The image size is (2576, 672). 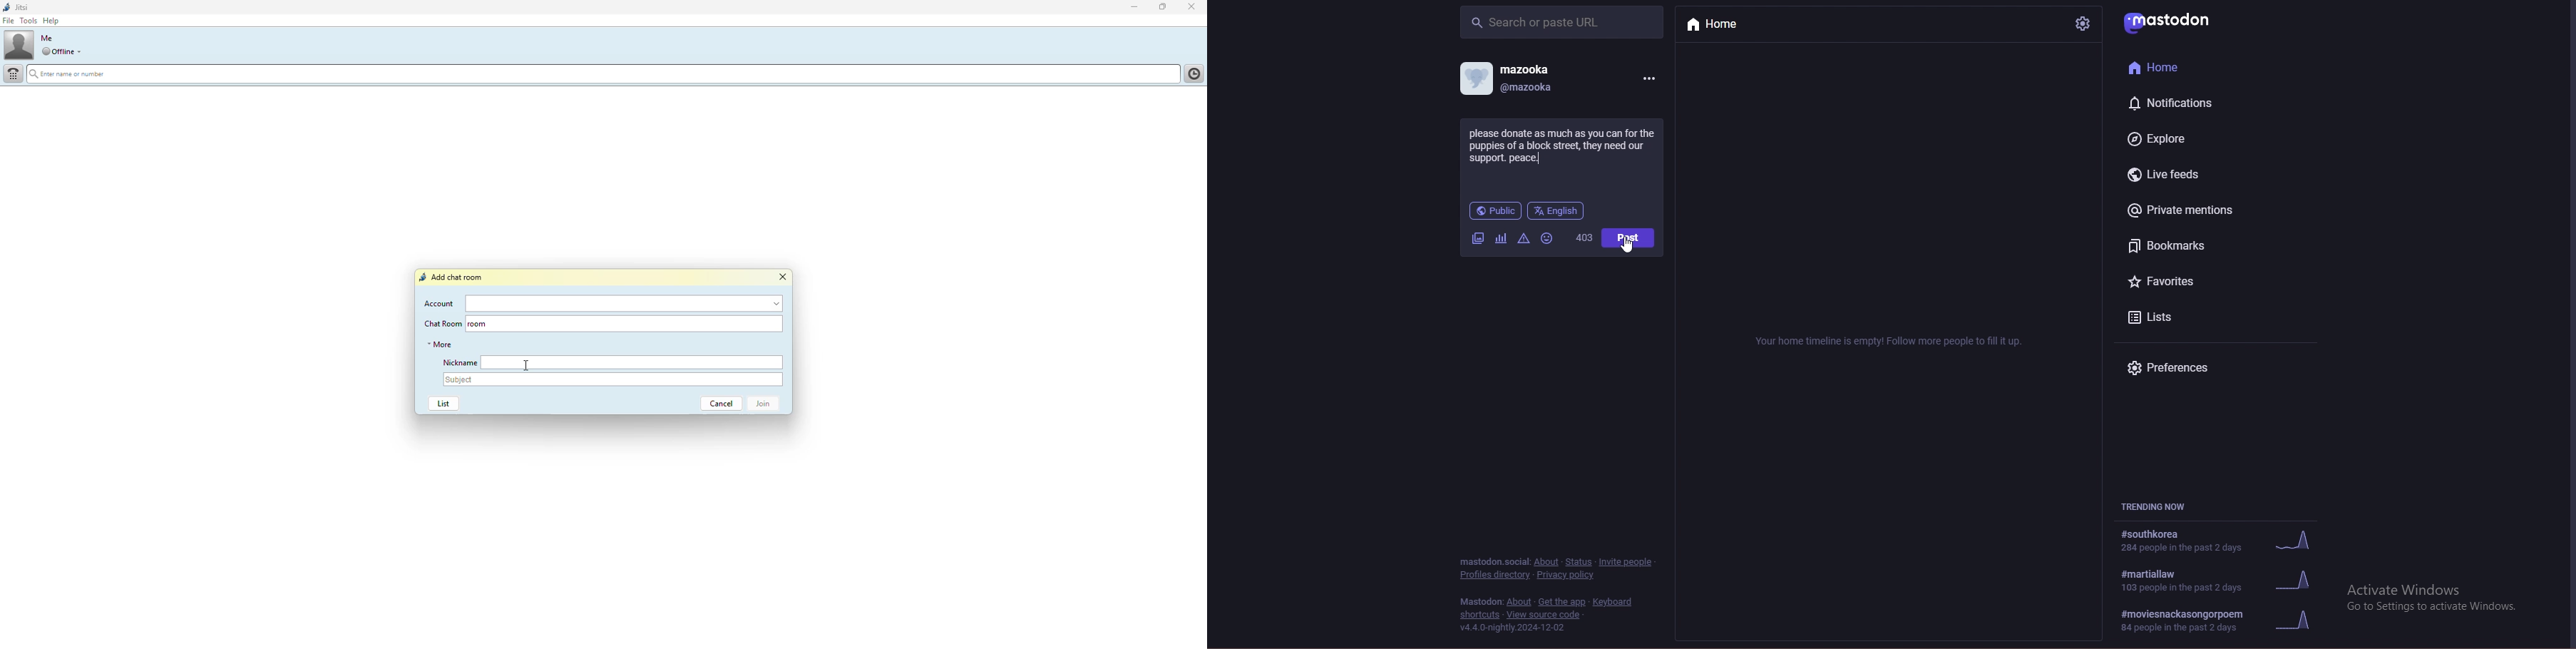 I want to click on typing cursor, so click(x=1541, y=158).